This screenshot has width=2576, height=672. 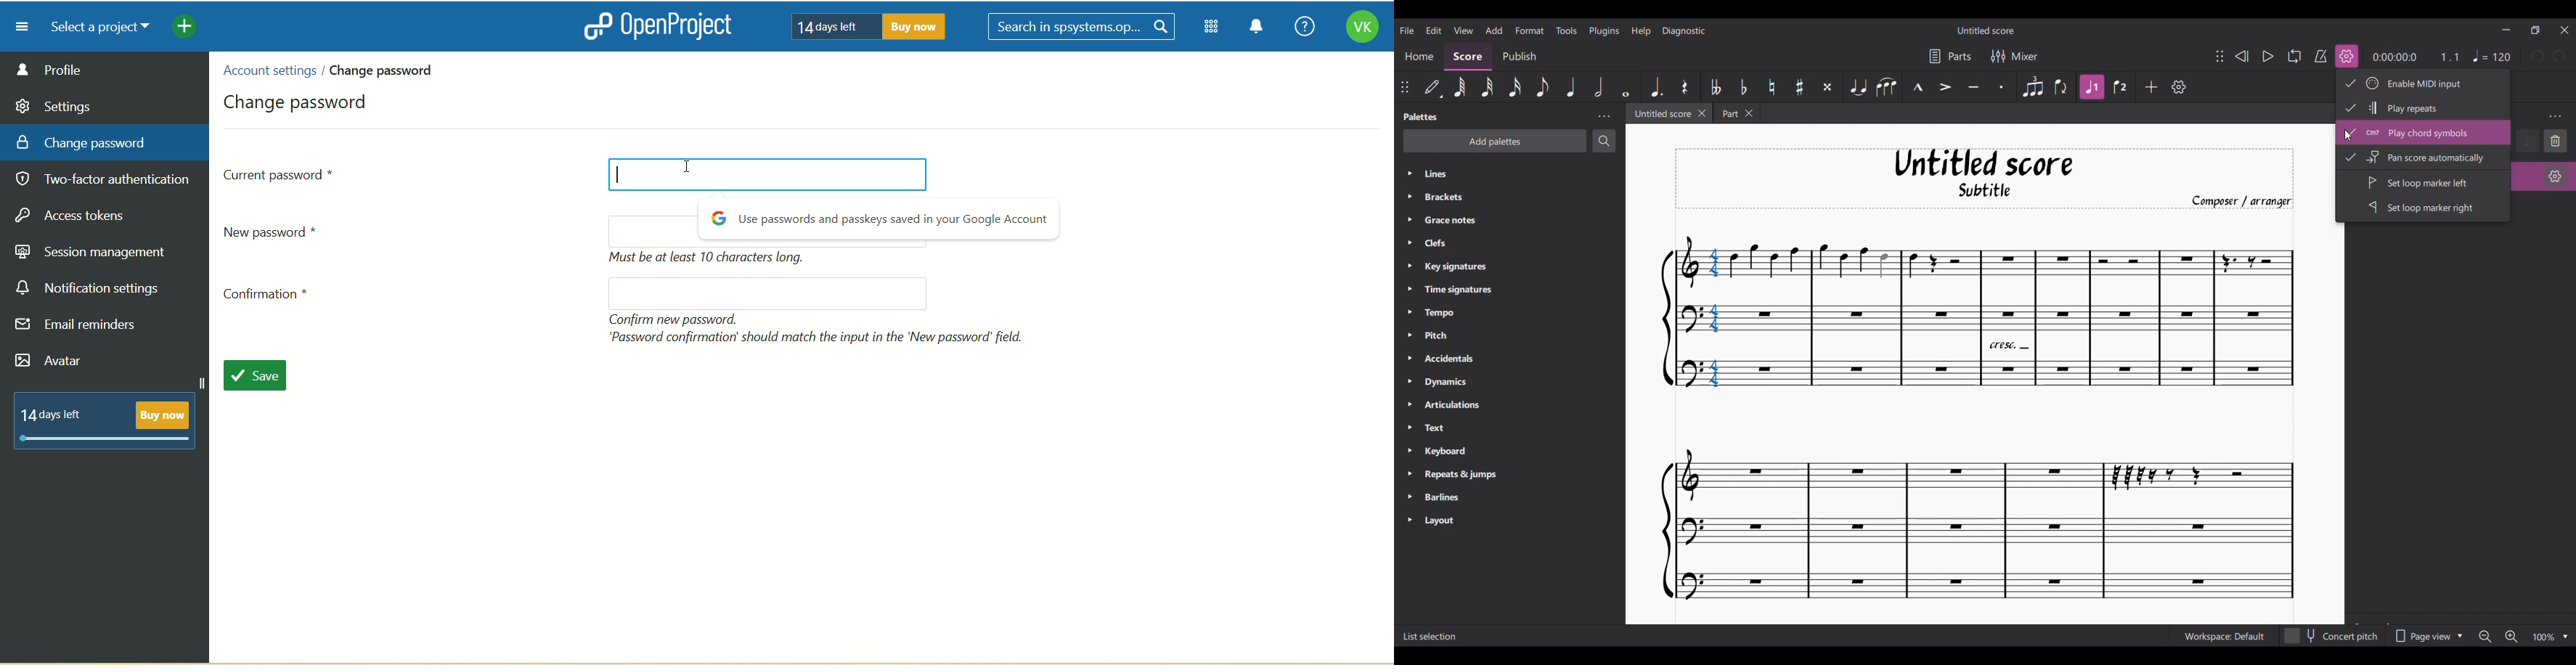 I want to click on 8th note, so click(x=1542, y=87).